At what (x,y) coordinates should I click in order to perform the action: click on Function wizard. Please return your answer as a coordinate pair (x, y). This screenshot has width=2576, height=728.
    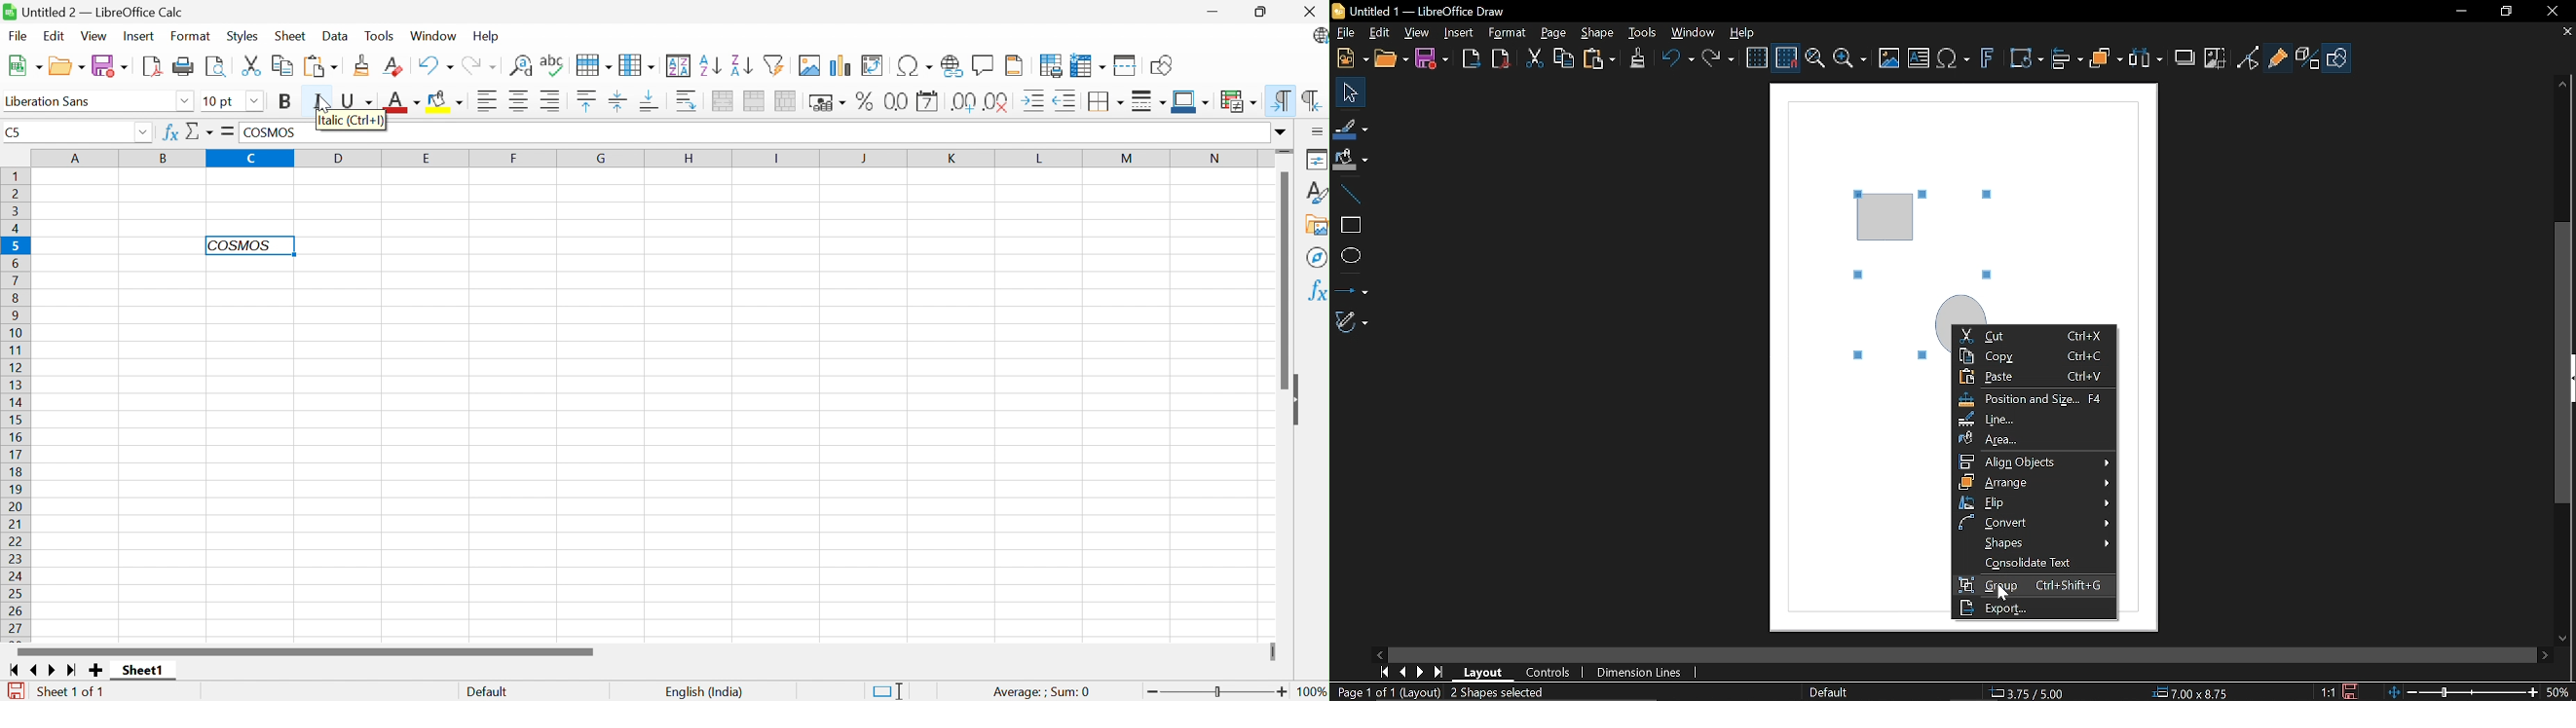
    Looking at the image, I should click on (169, 133).